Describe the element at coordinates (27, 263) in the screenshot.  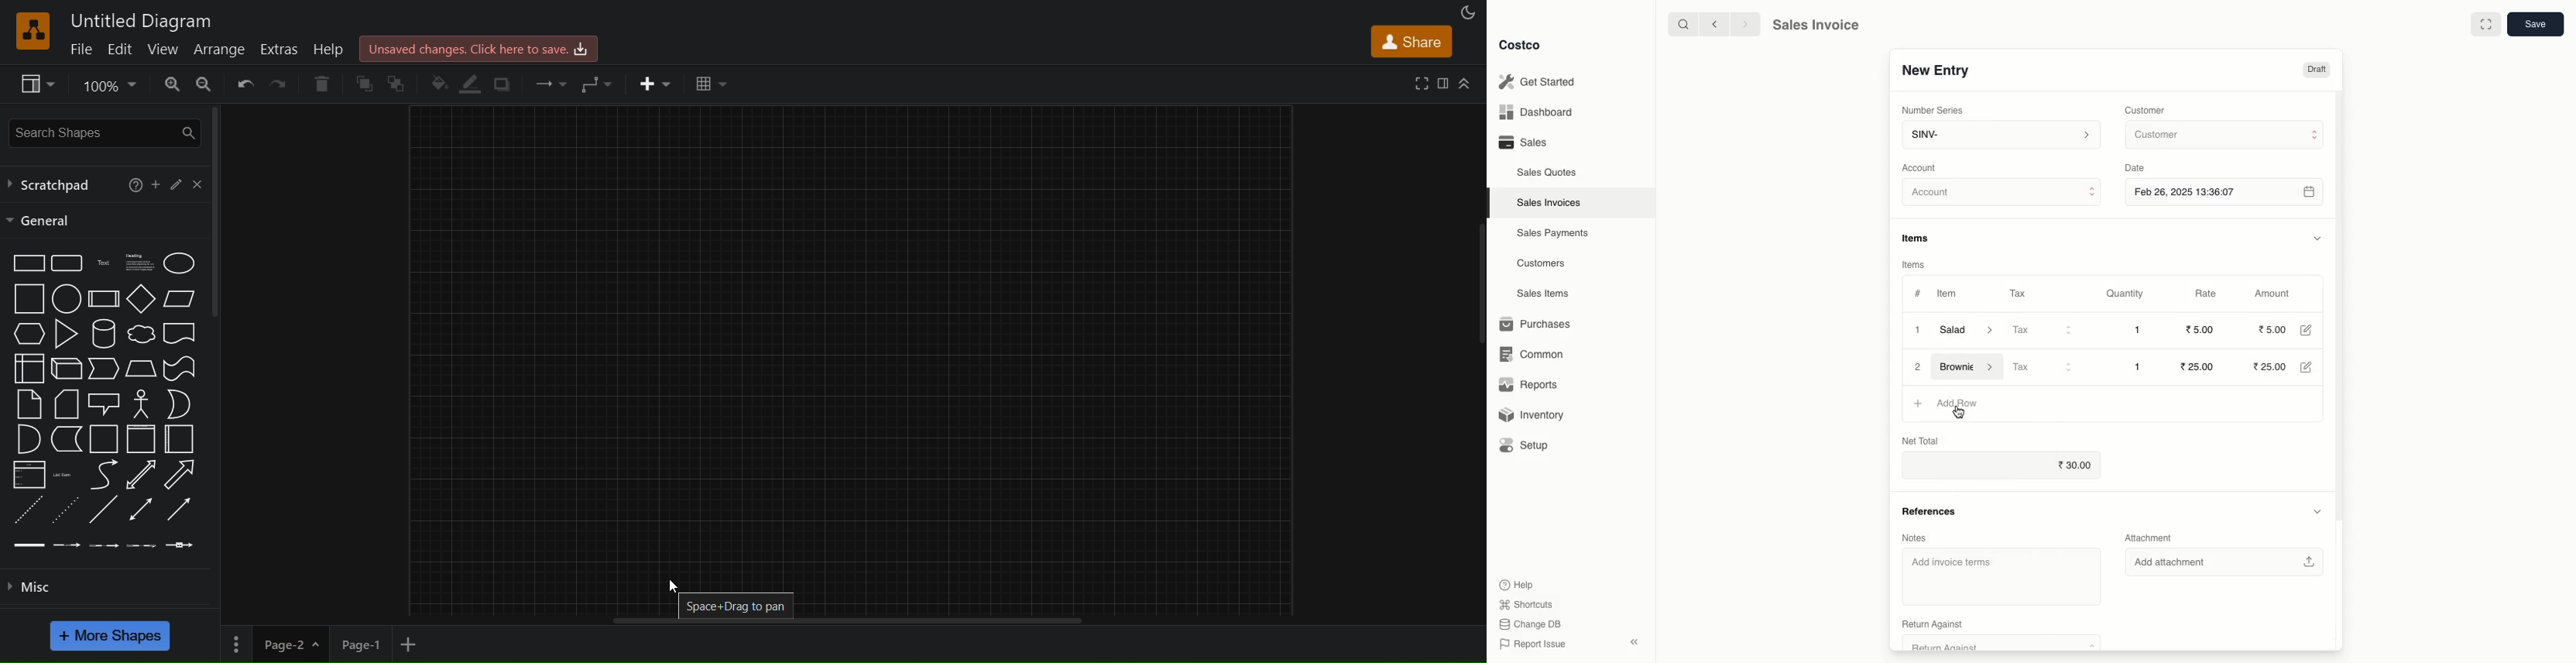
I see `rectsngle` at that location.